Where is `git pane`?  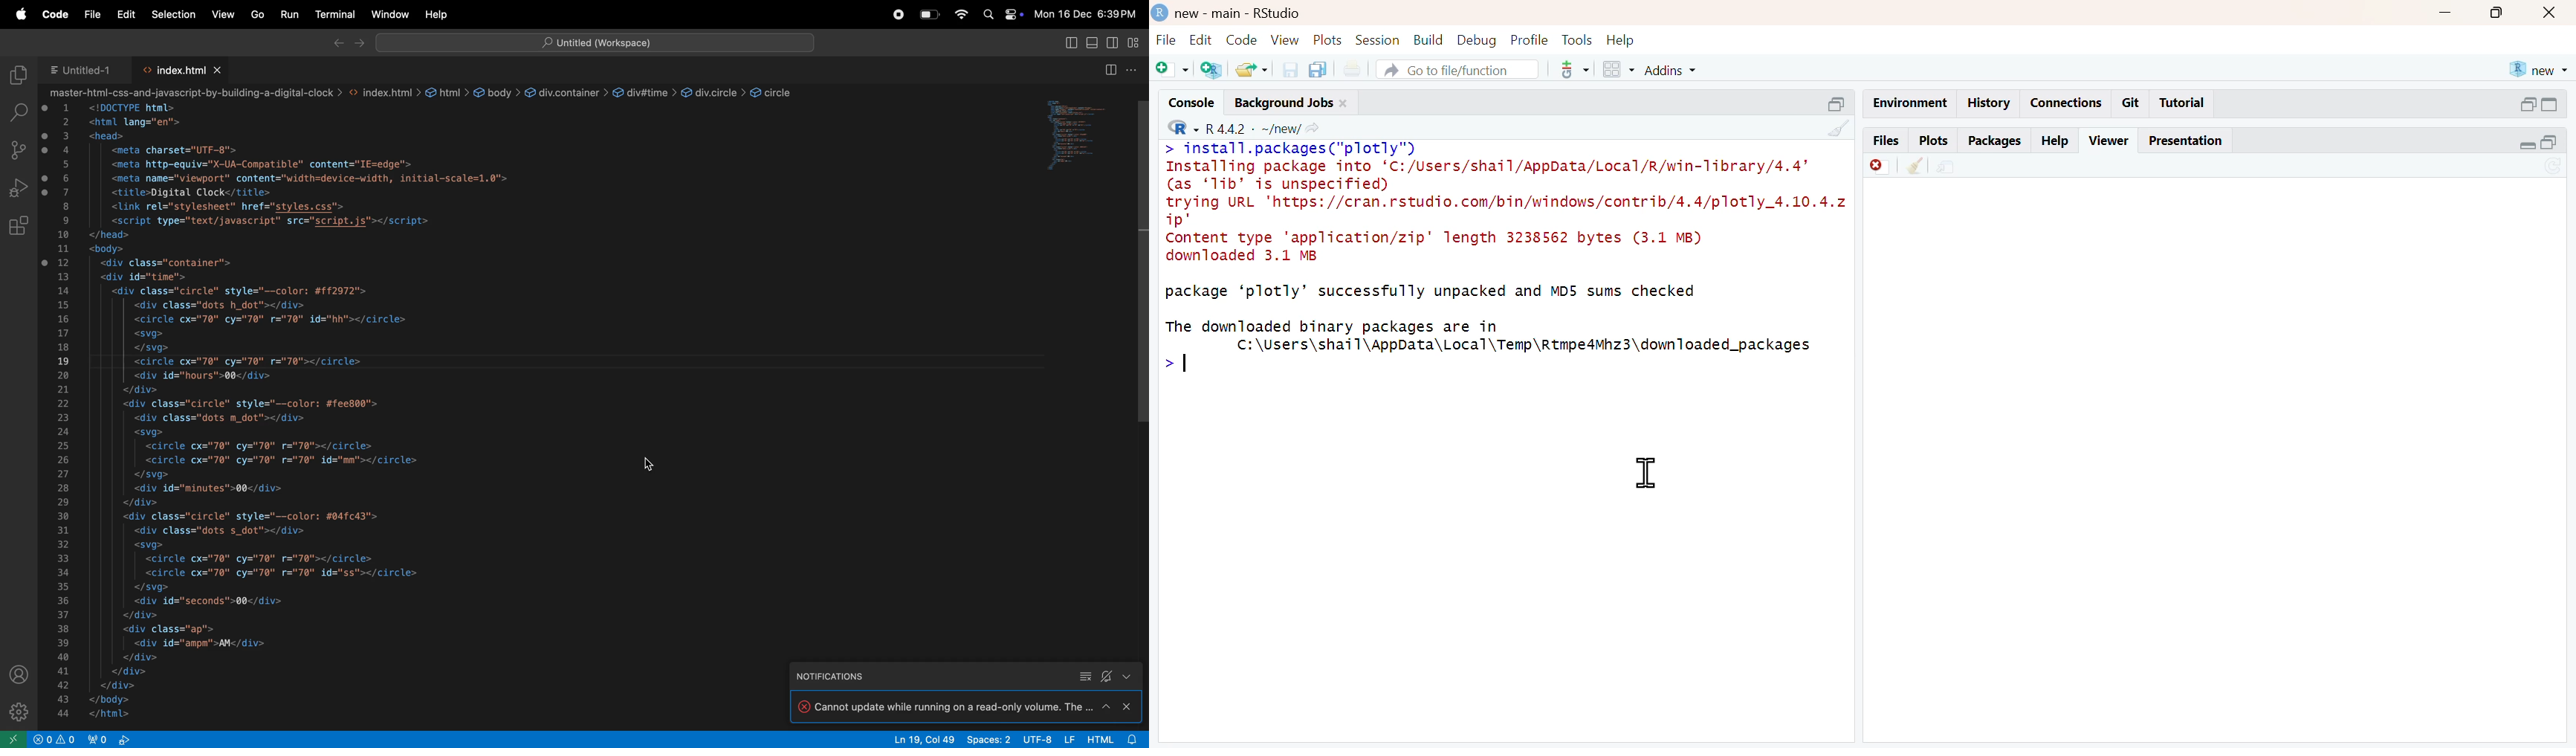
git pane is located at coordinates (1575, 71).